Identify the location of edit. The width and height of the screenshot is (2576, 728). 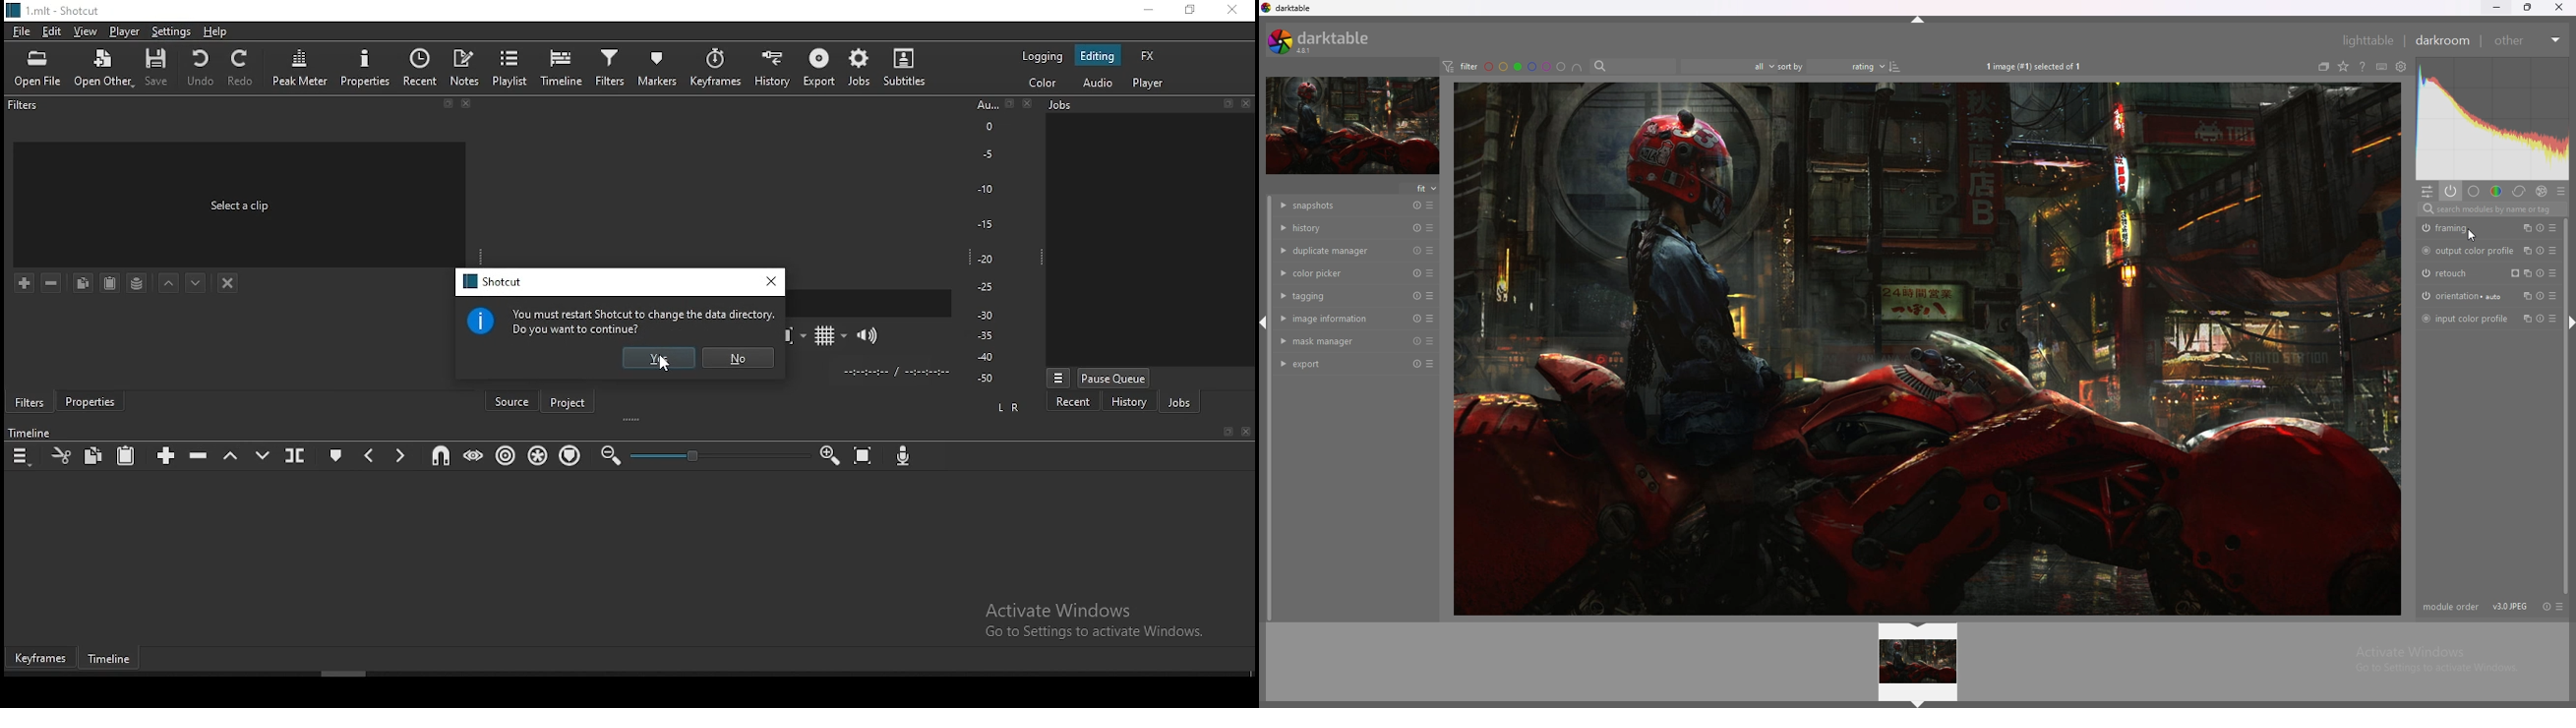
(54, 32).